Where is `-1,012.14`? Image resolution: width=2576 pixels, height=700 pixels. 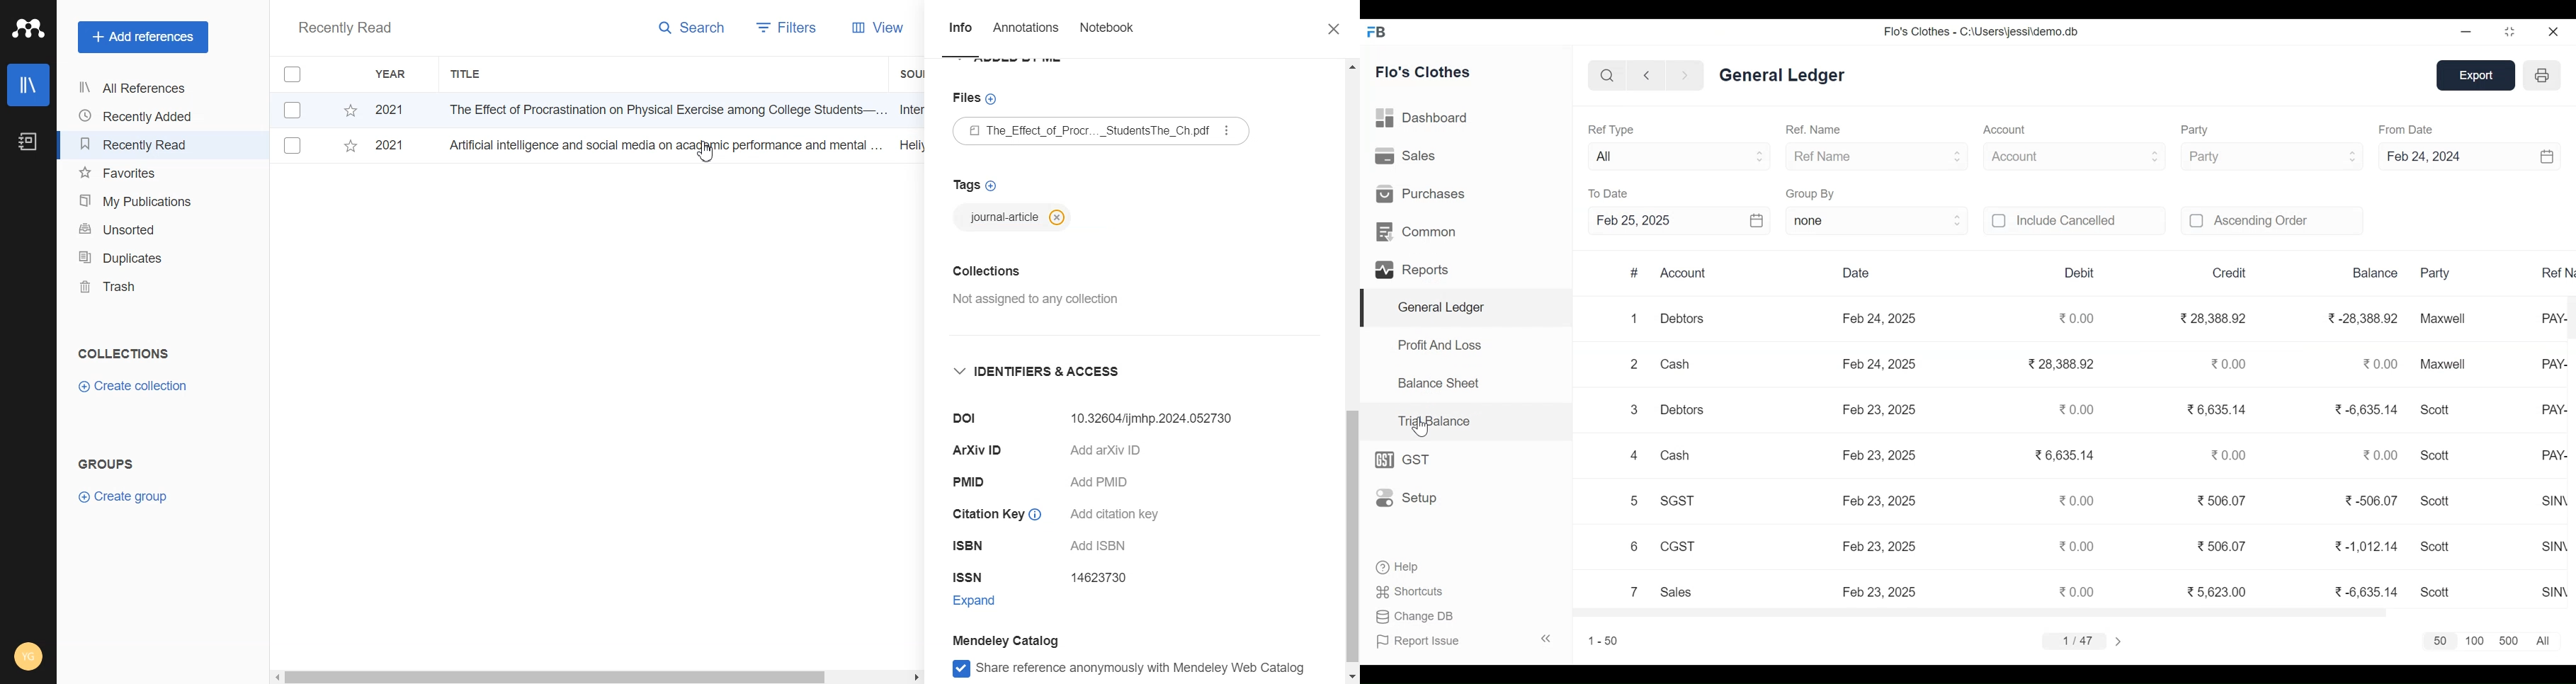
-1,012.14 is located at coordinates (2369, 547).